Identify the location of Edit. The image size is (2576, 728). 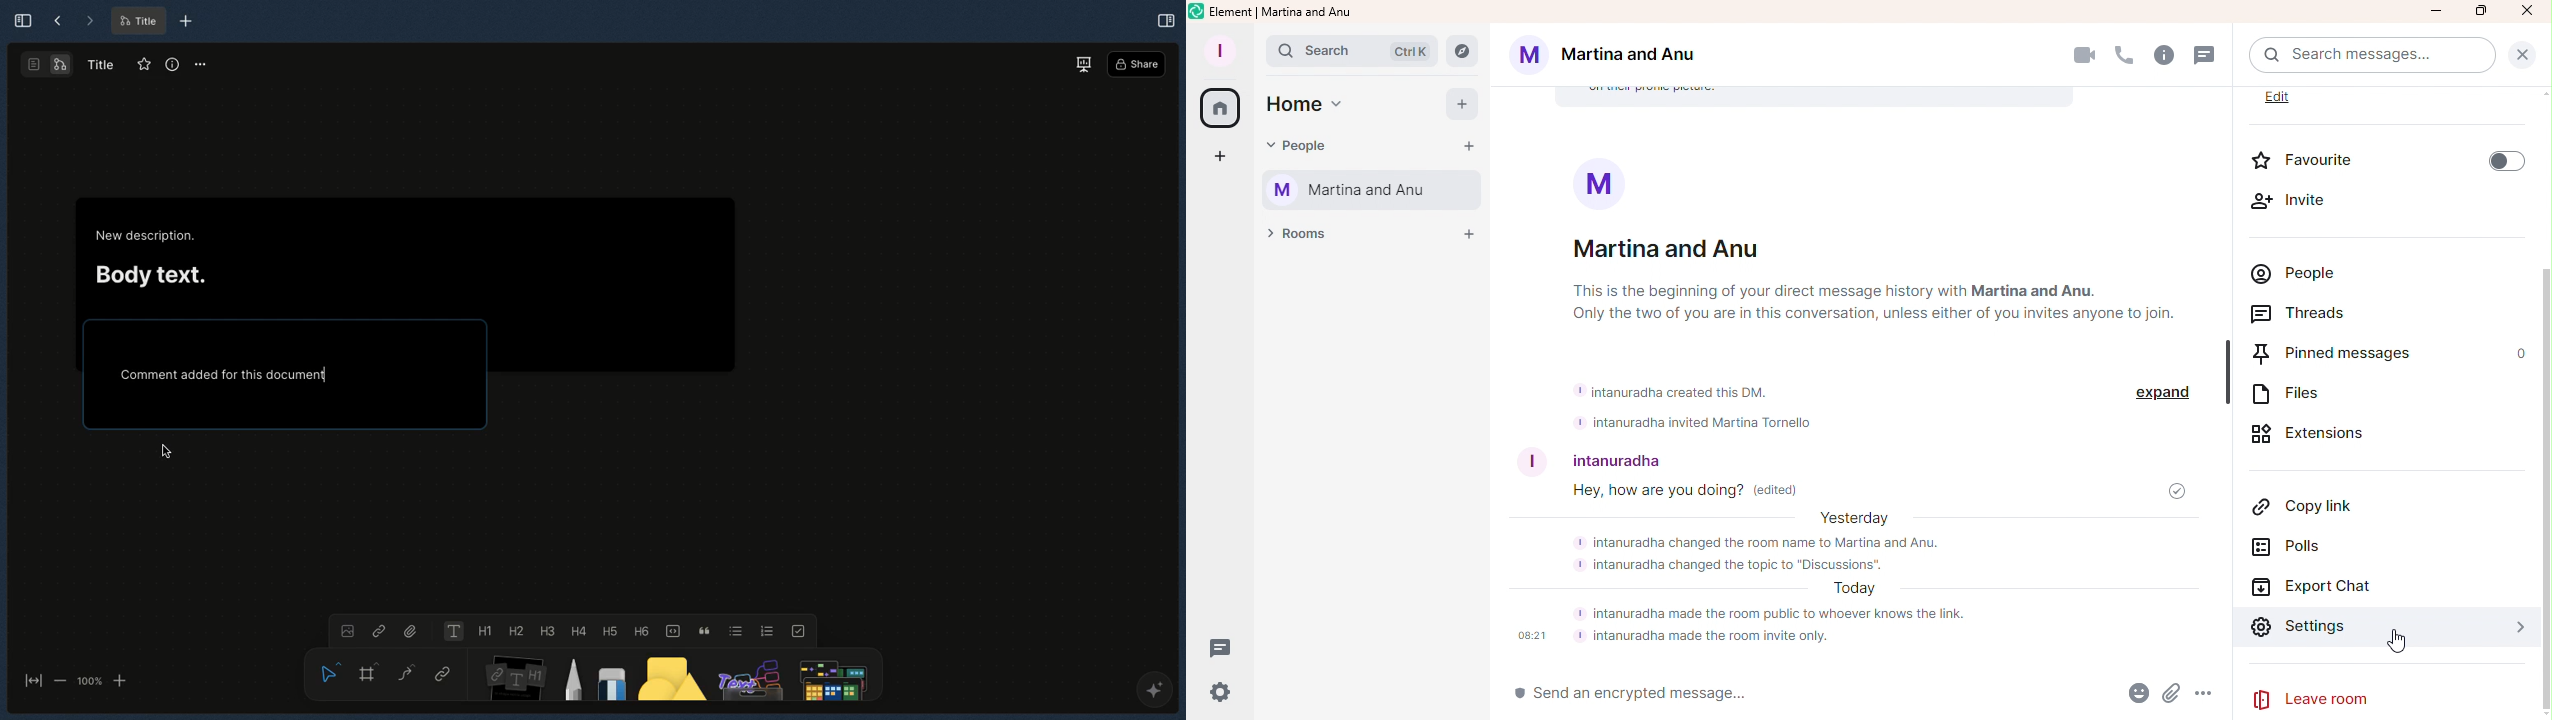
(2293, 98).